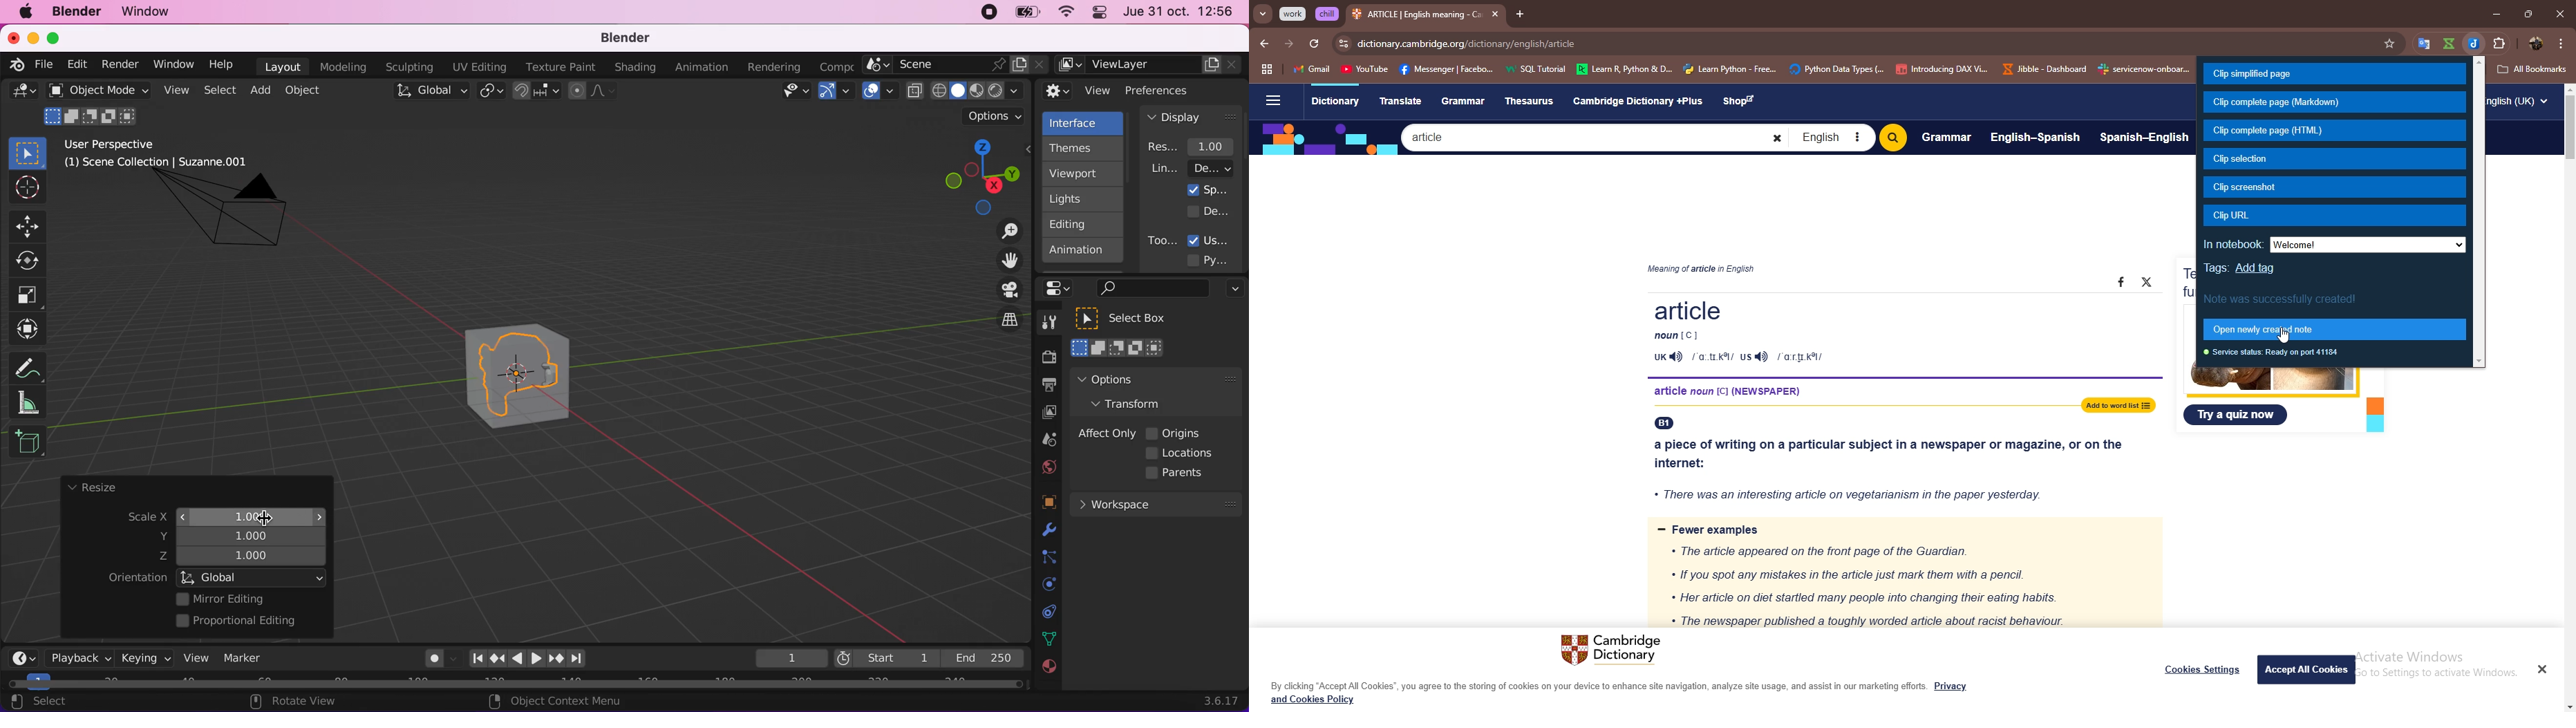 The image size is (2576, 728). Describe the element at coordinates (1045, 440) in the screenshot. I see `scene` at that location.